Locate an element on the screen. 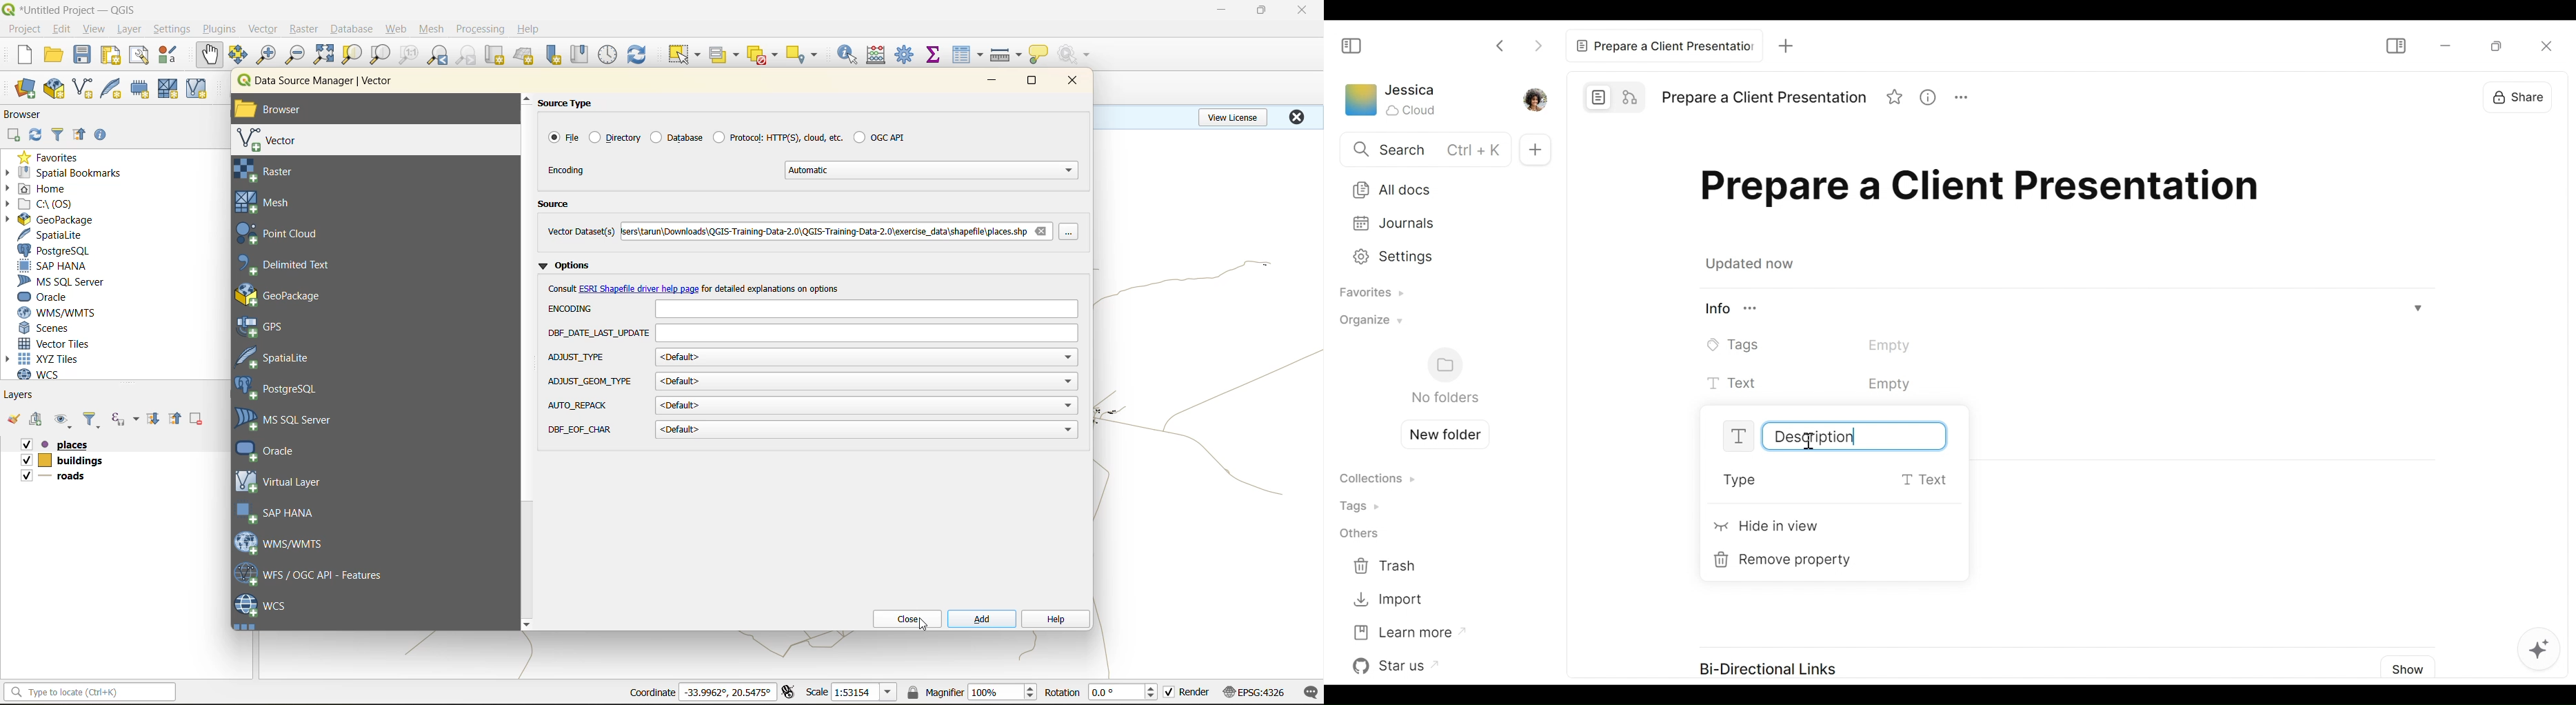 Image resolution: width=2576 pixels, height=728 pixels. manage map is located at coordinates (65, 421).